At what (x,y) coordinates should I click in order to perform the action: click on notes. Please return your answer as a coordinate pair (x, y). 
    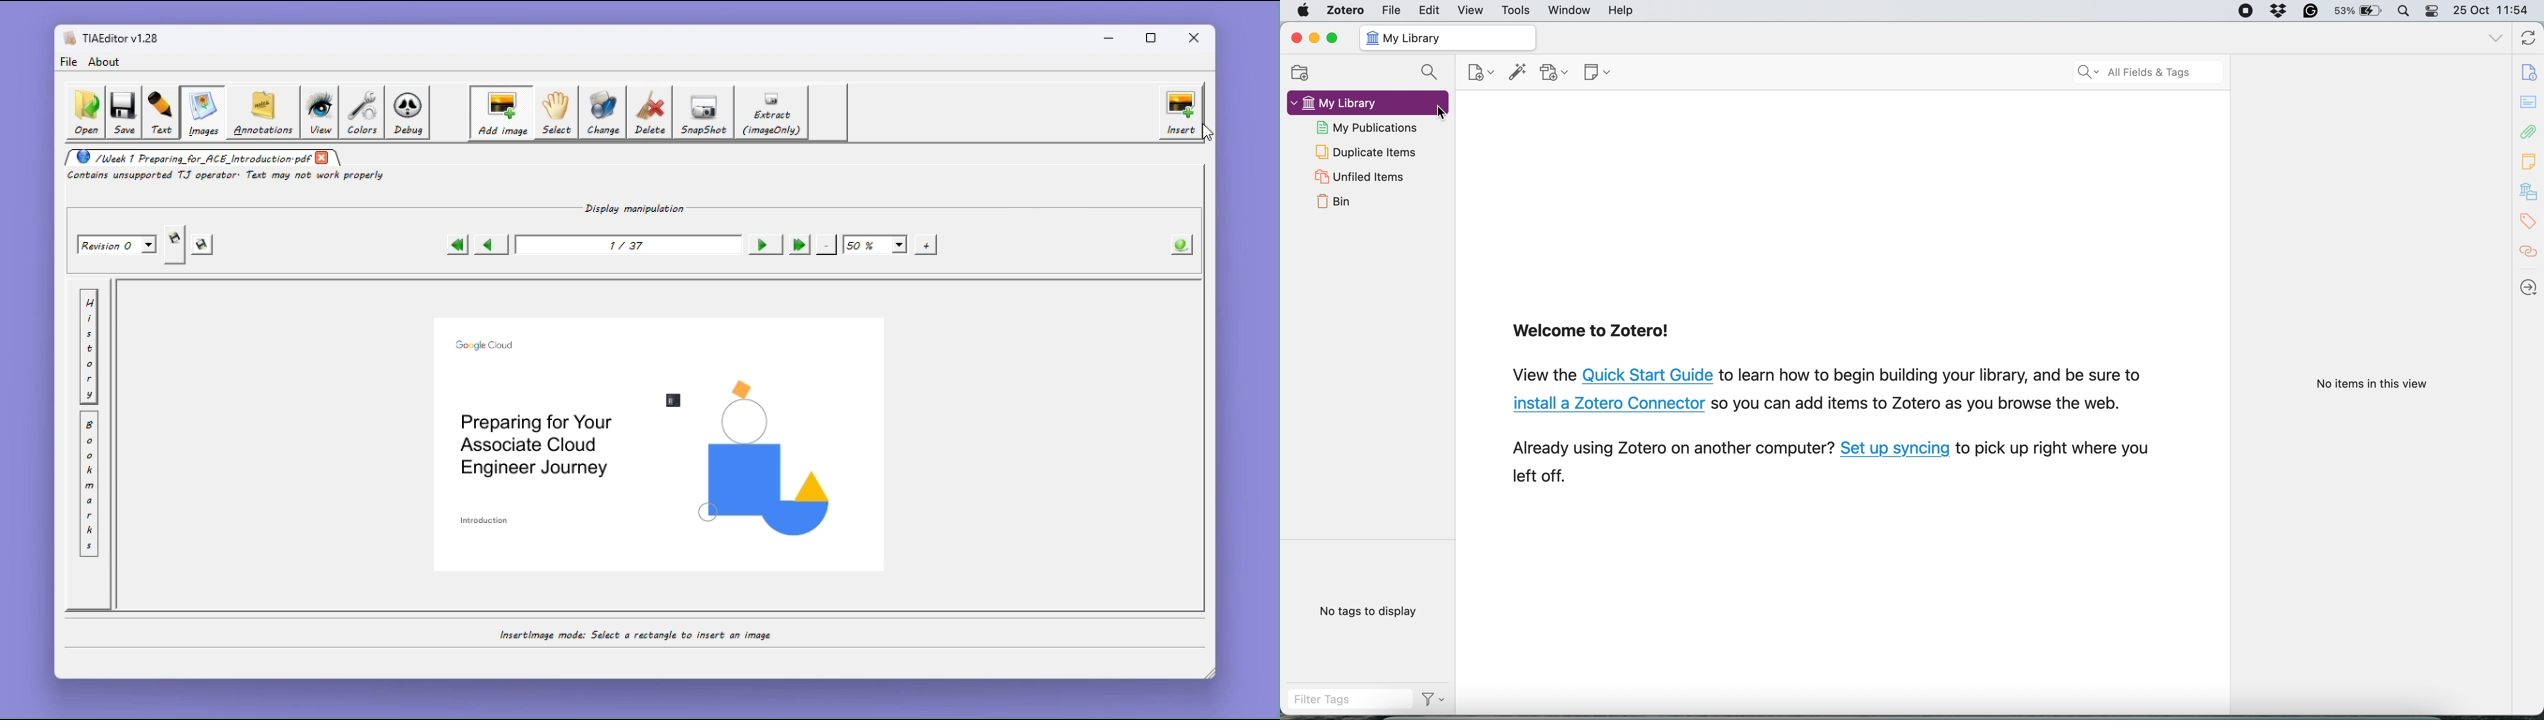
    Looking at the image, I should click on (2529, 101).